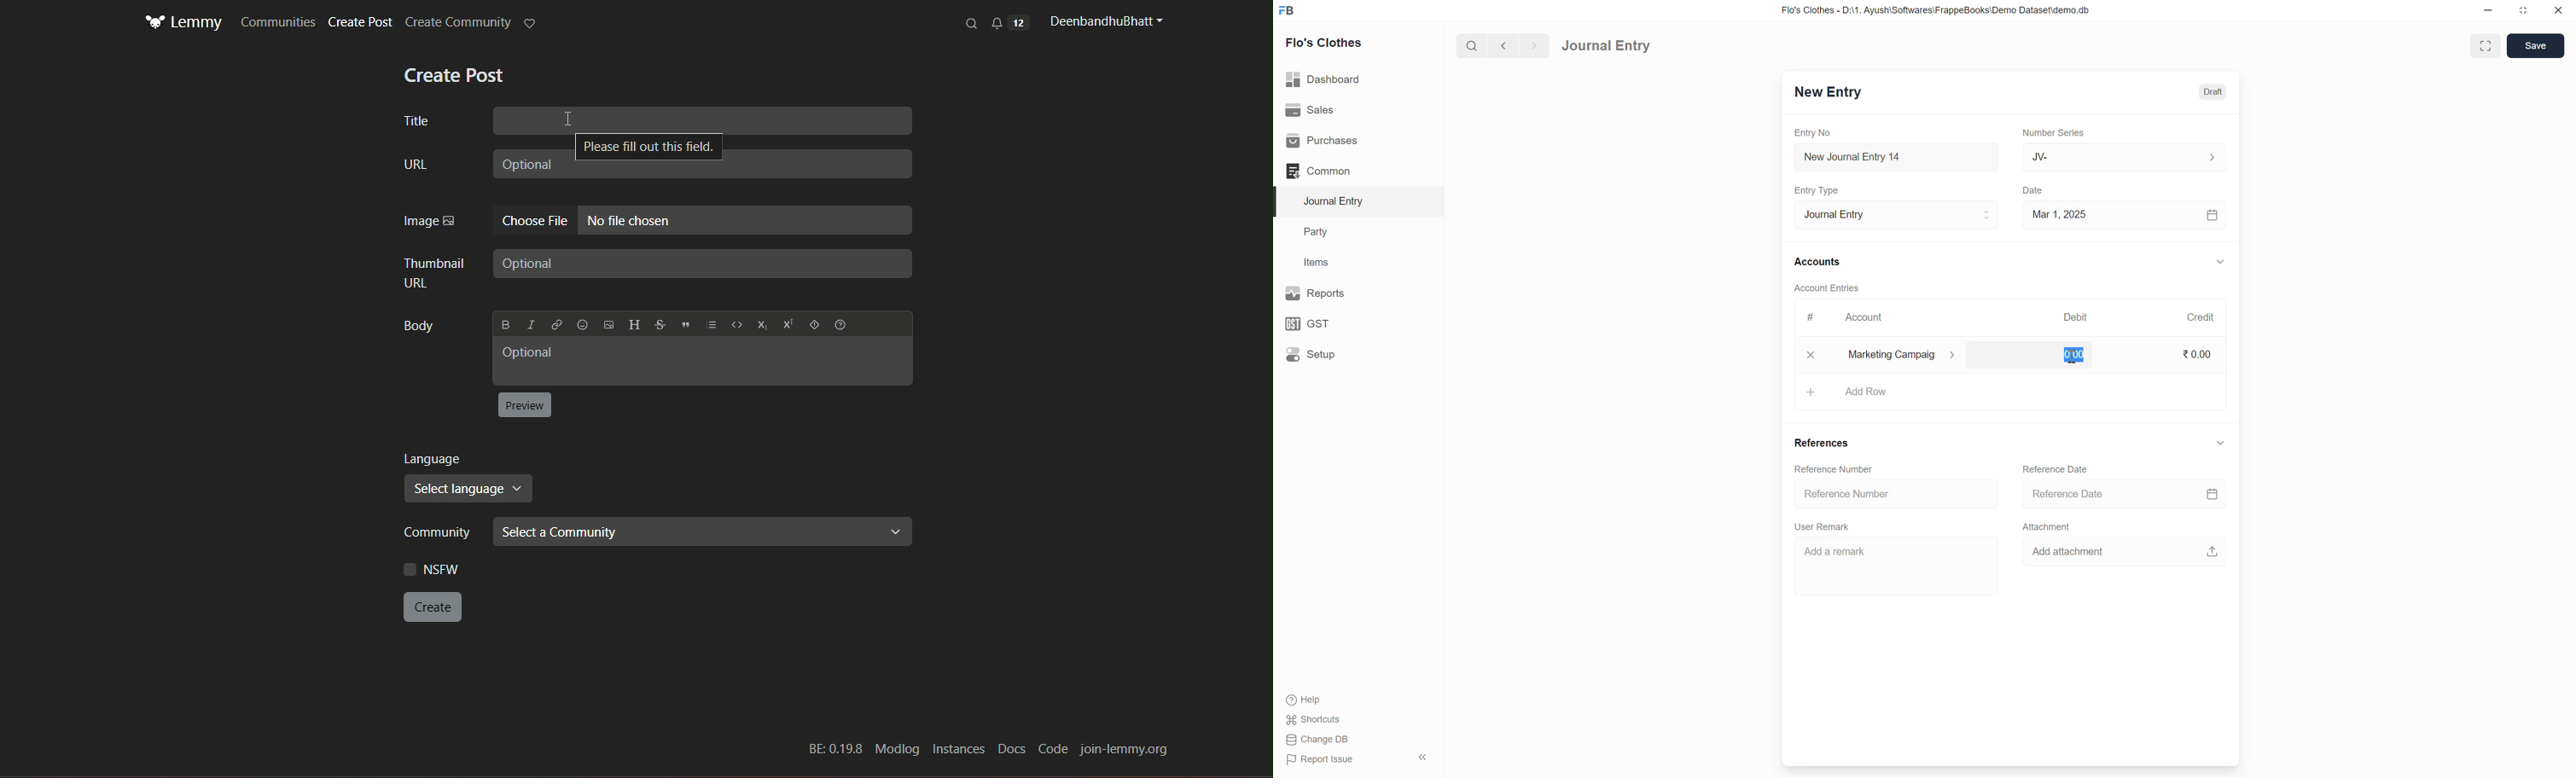 The width and height of the screenshot is (2576, 784). Describe the element at coordinates (1325, 141) in the screenshot. I see `Purchases` at that location.